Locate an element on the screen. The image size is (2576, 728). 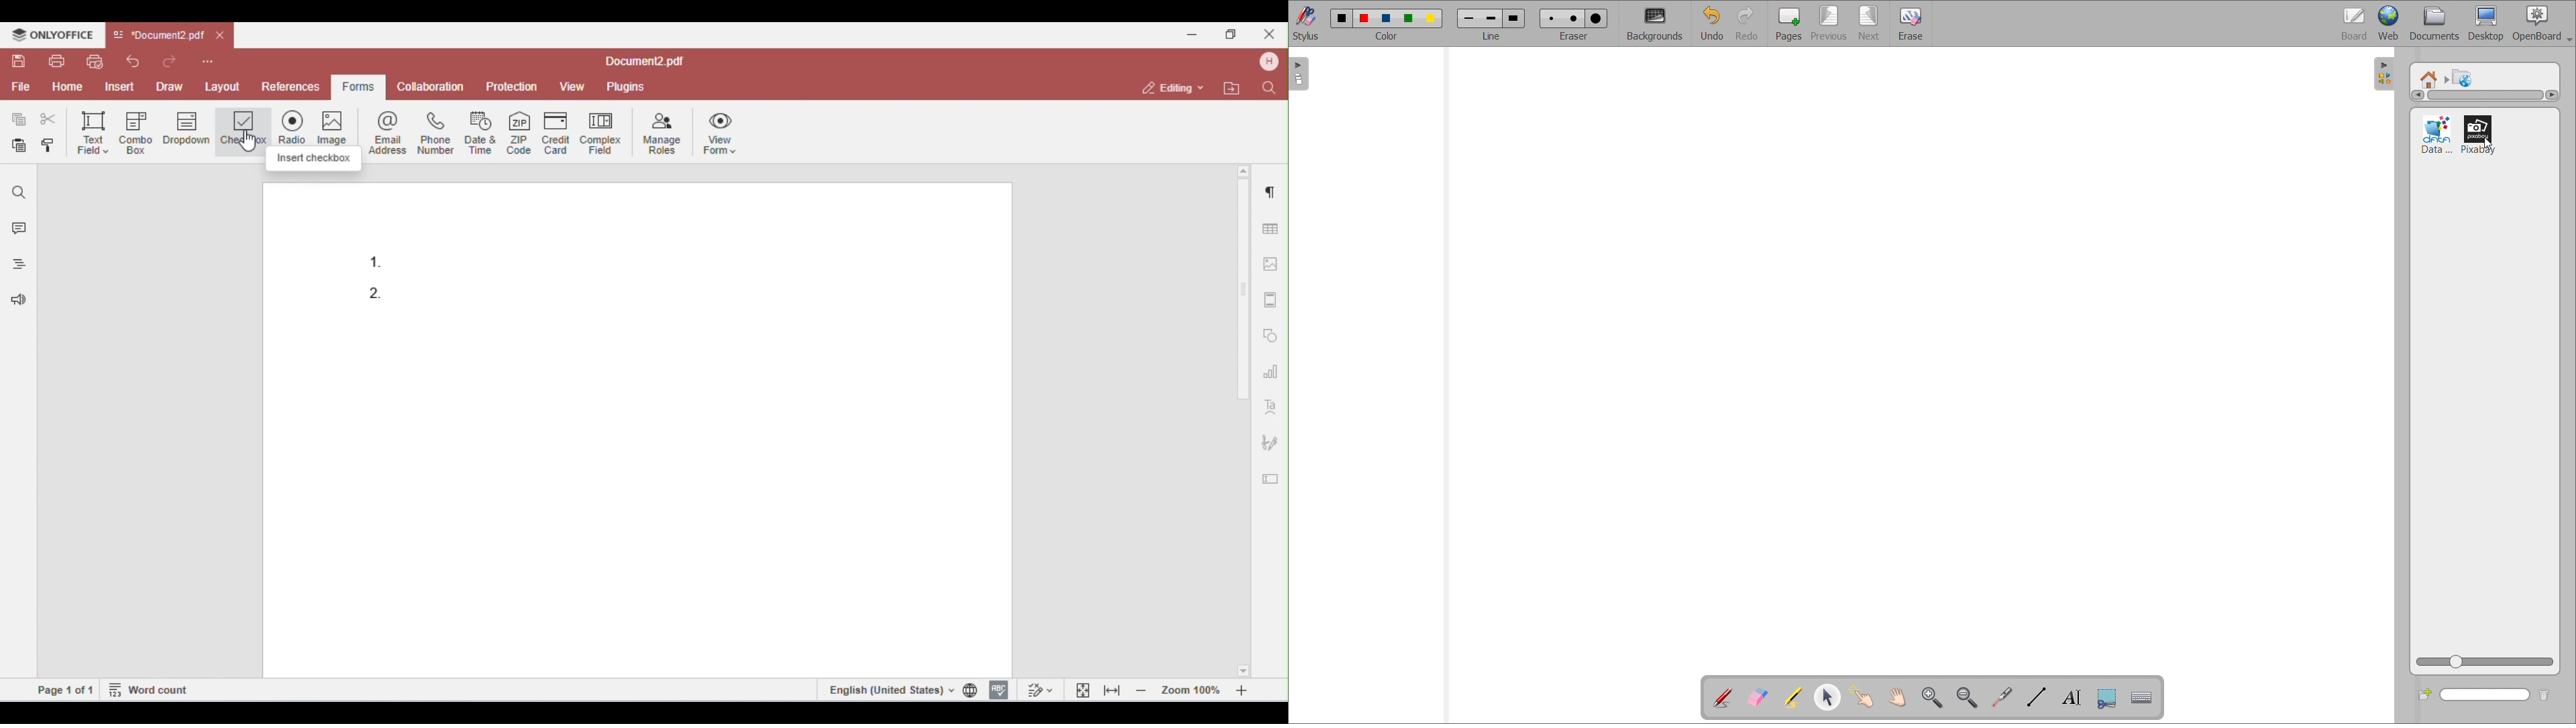
Color 4 is located at coordinates (1410, 18).